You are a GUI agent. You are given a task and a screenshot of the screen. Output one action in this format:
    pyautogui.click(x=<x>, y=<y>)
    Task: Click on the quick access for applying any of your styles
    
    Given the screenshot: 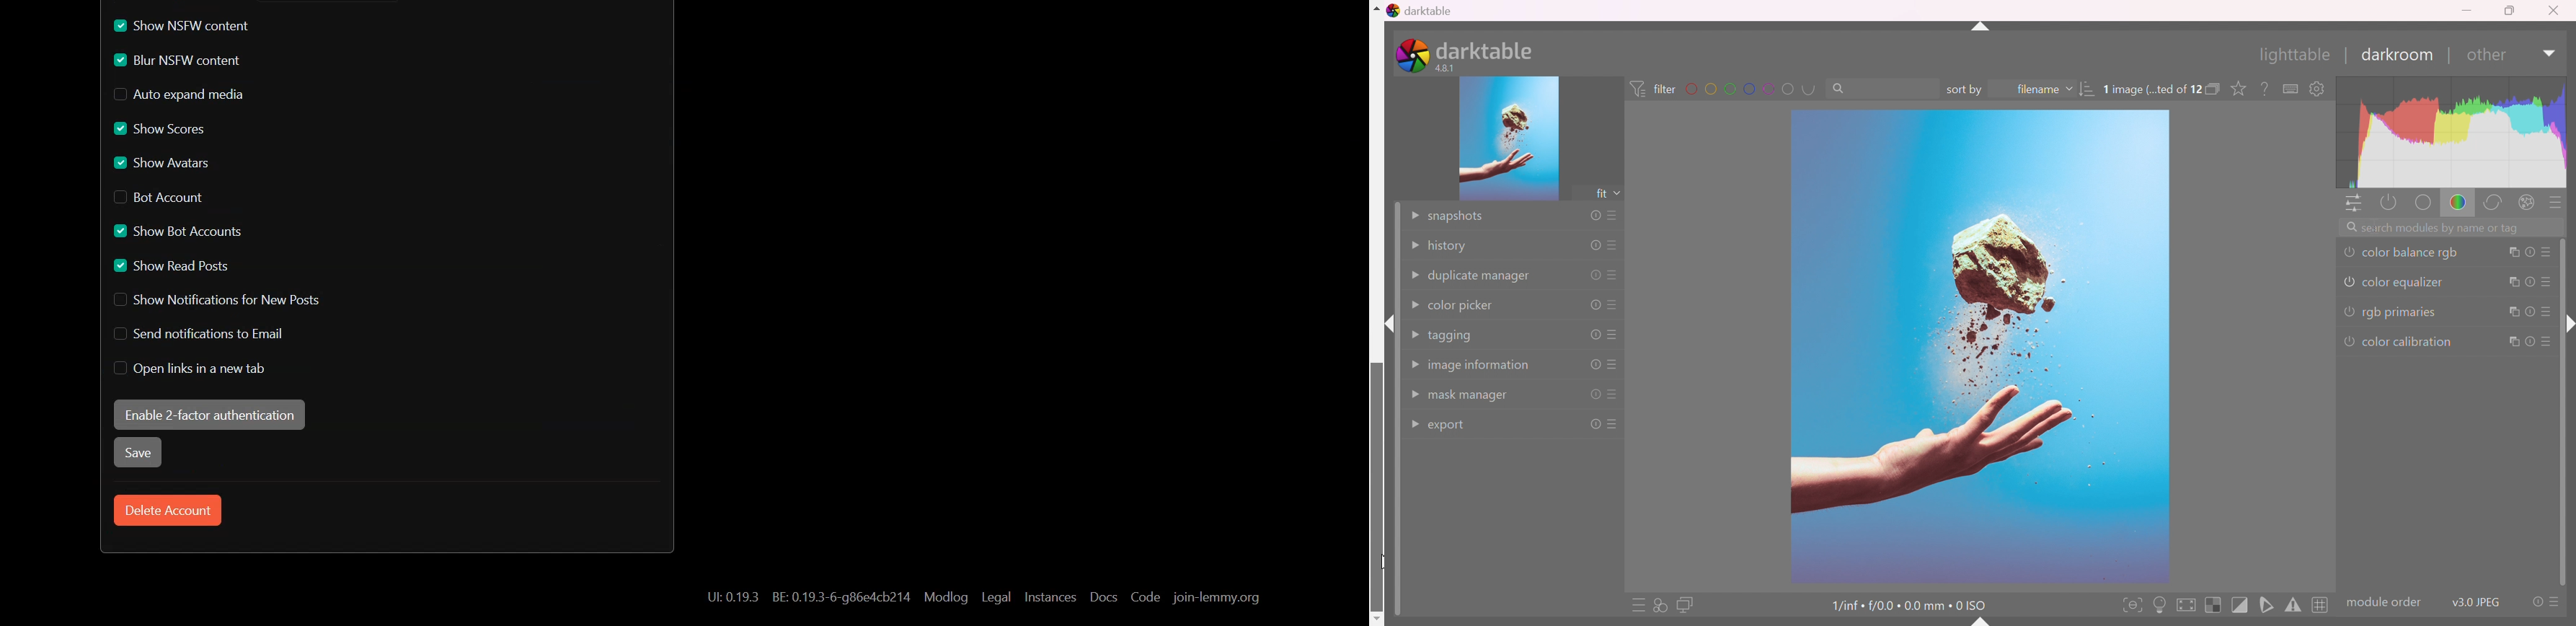 What is the action you would take?
    pyautogui.click(x=1664, y=604)
    